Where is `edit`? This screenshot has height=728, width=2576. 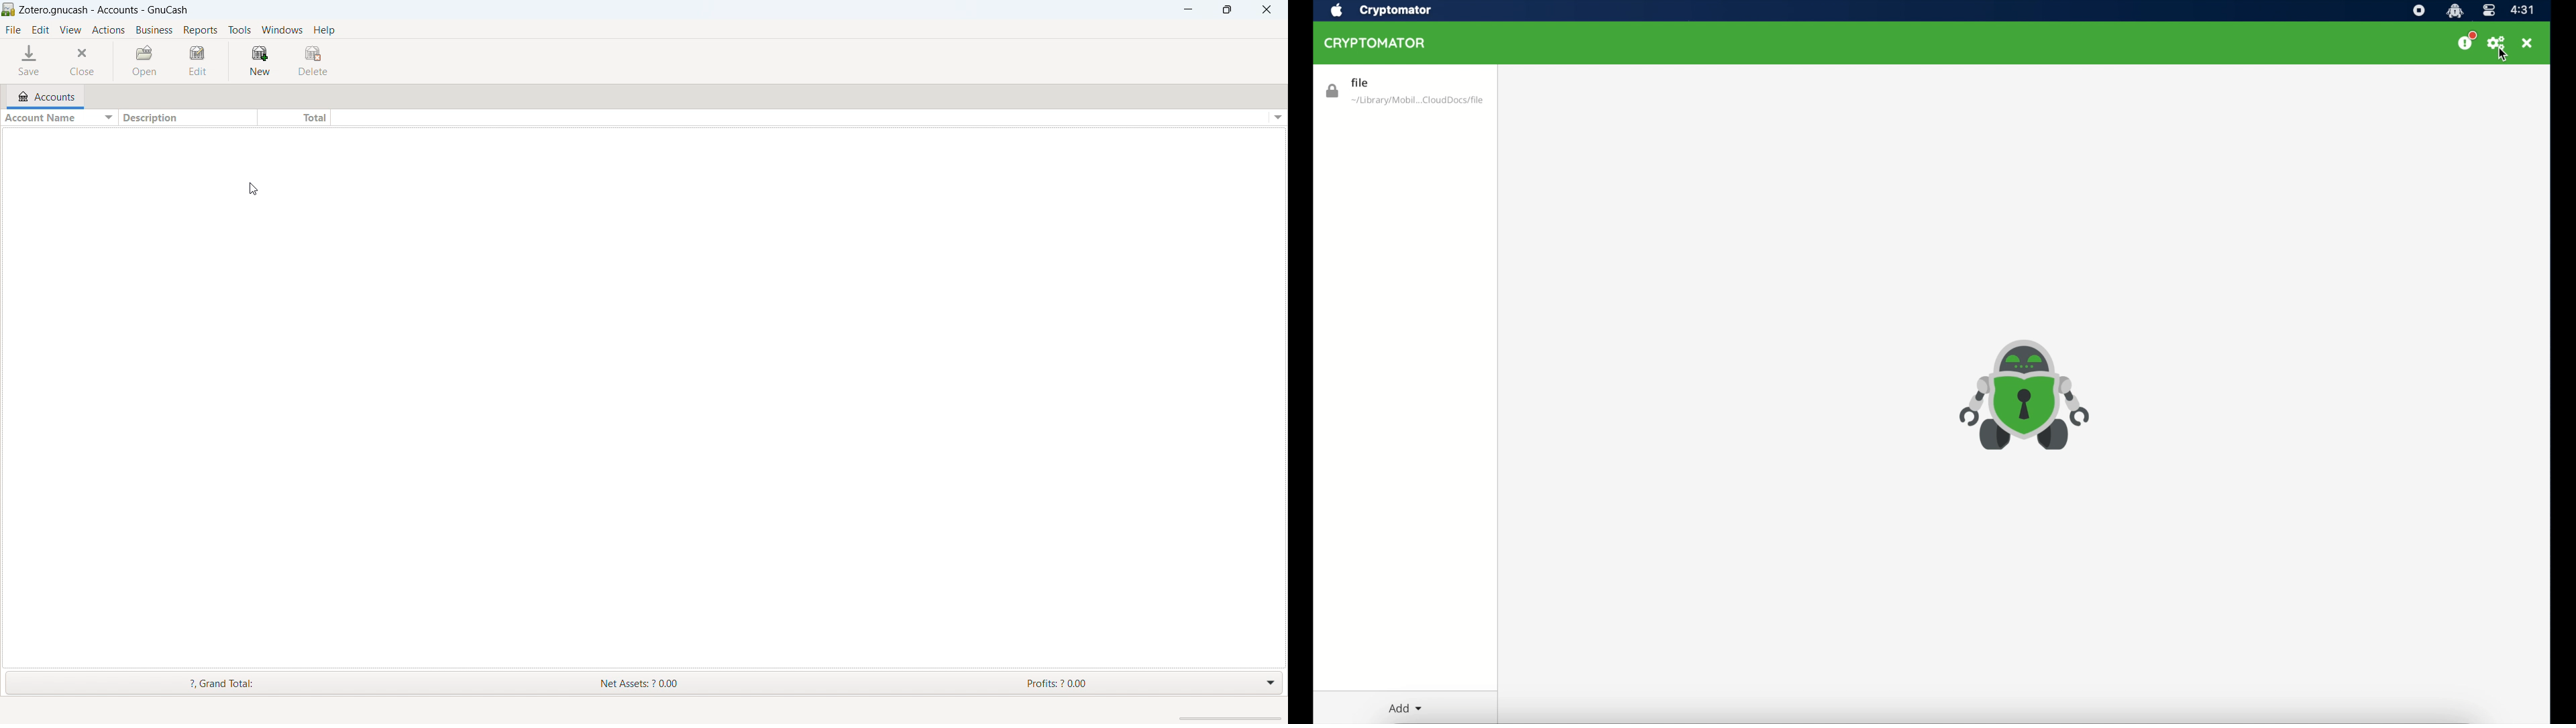
edit is located at coordinates (41, 29).